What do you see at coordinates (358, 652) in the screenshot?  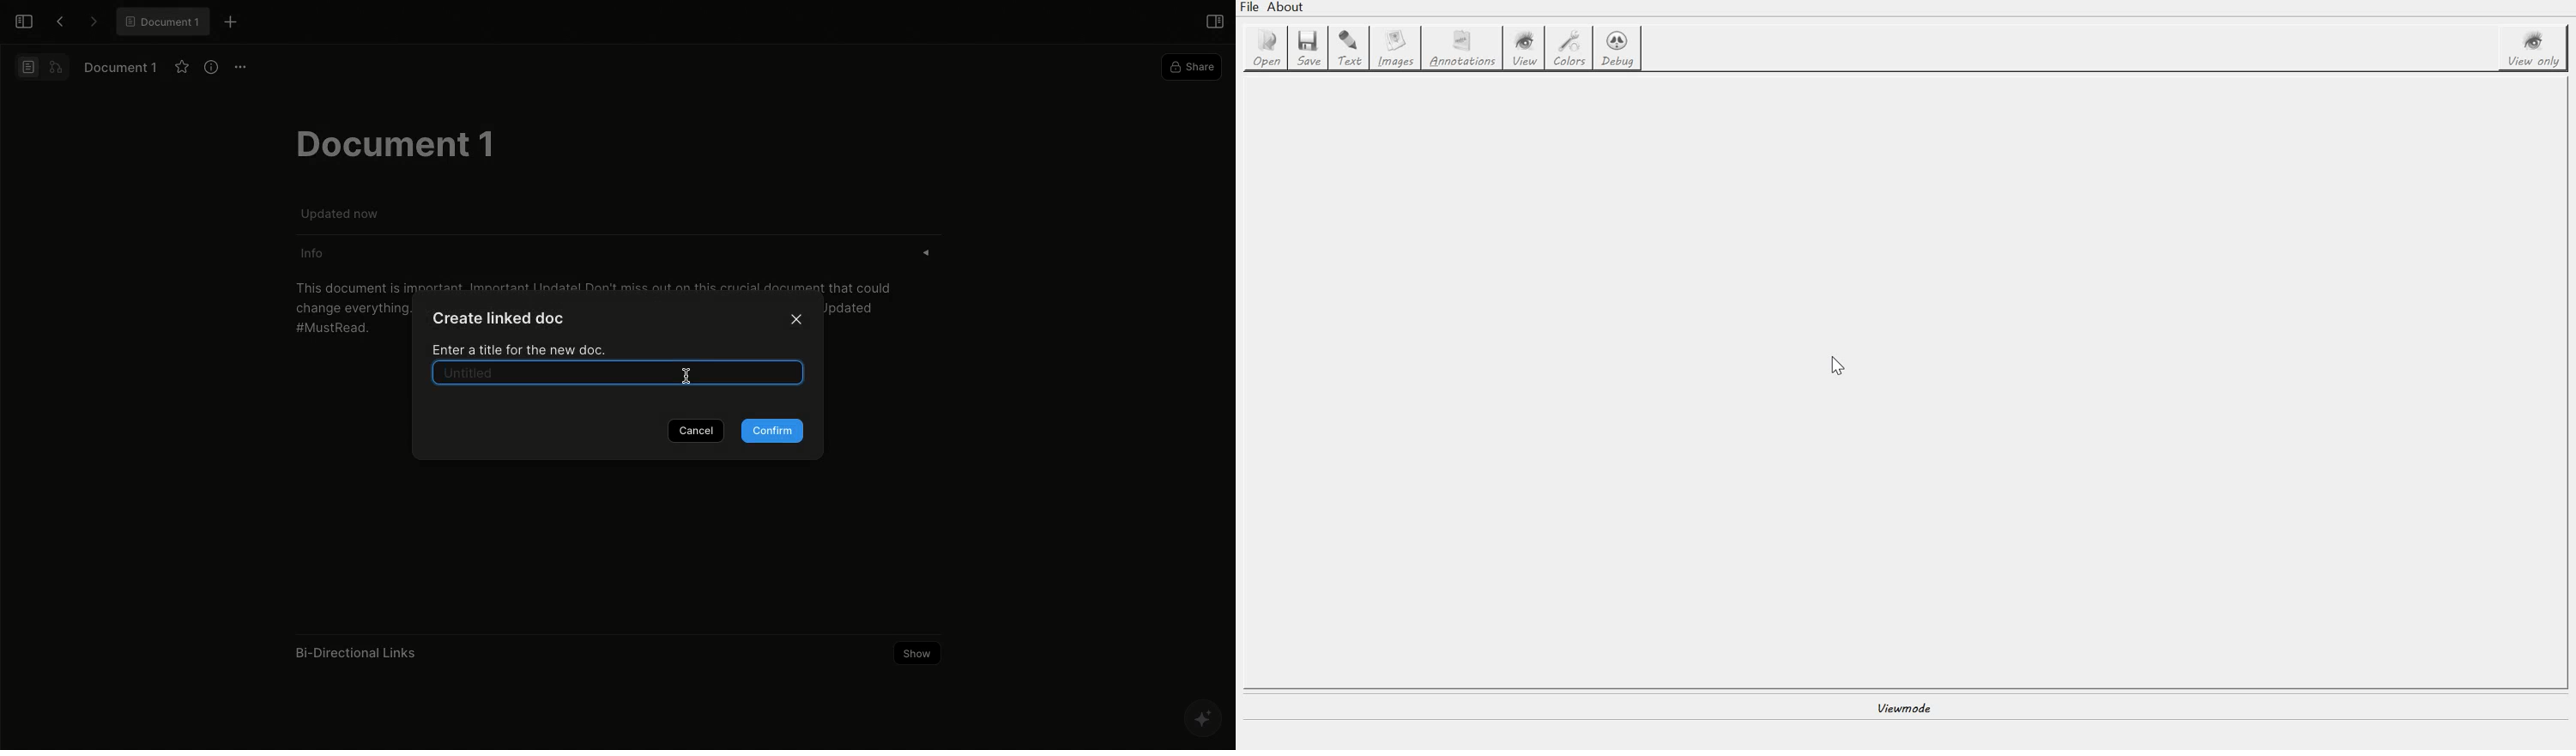 I see `Bi-Directional Links` at bounding box center [358, 652].